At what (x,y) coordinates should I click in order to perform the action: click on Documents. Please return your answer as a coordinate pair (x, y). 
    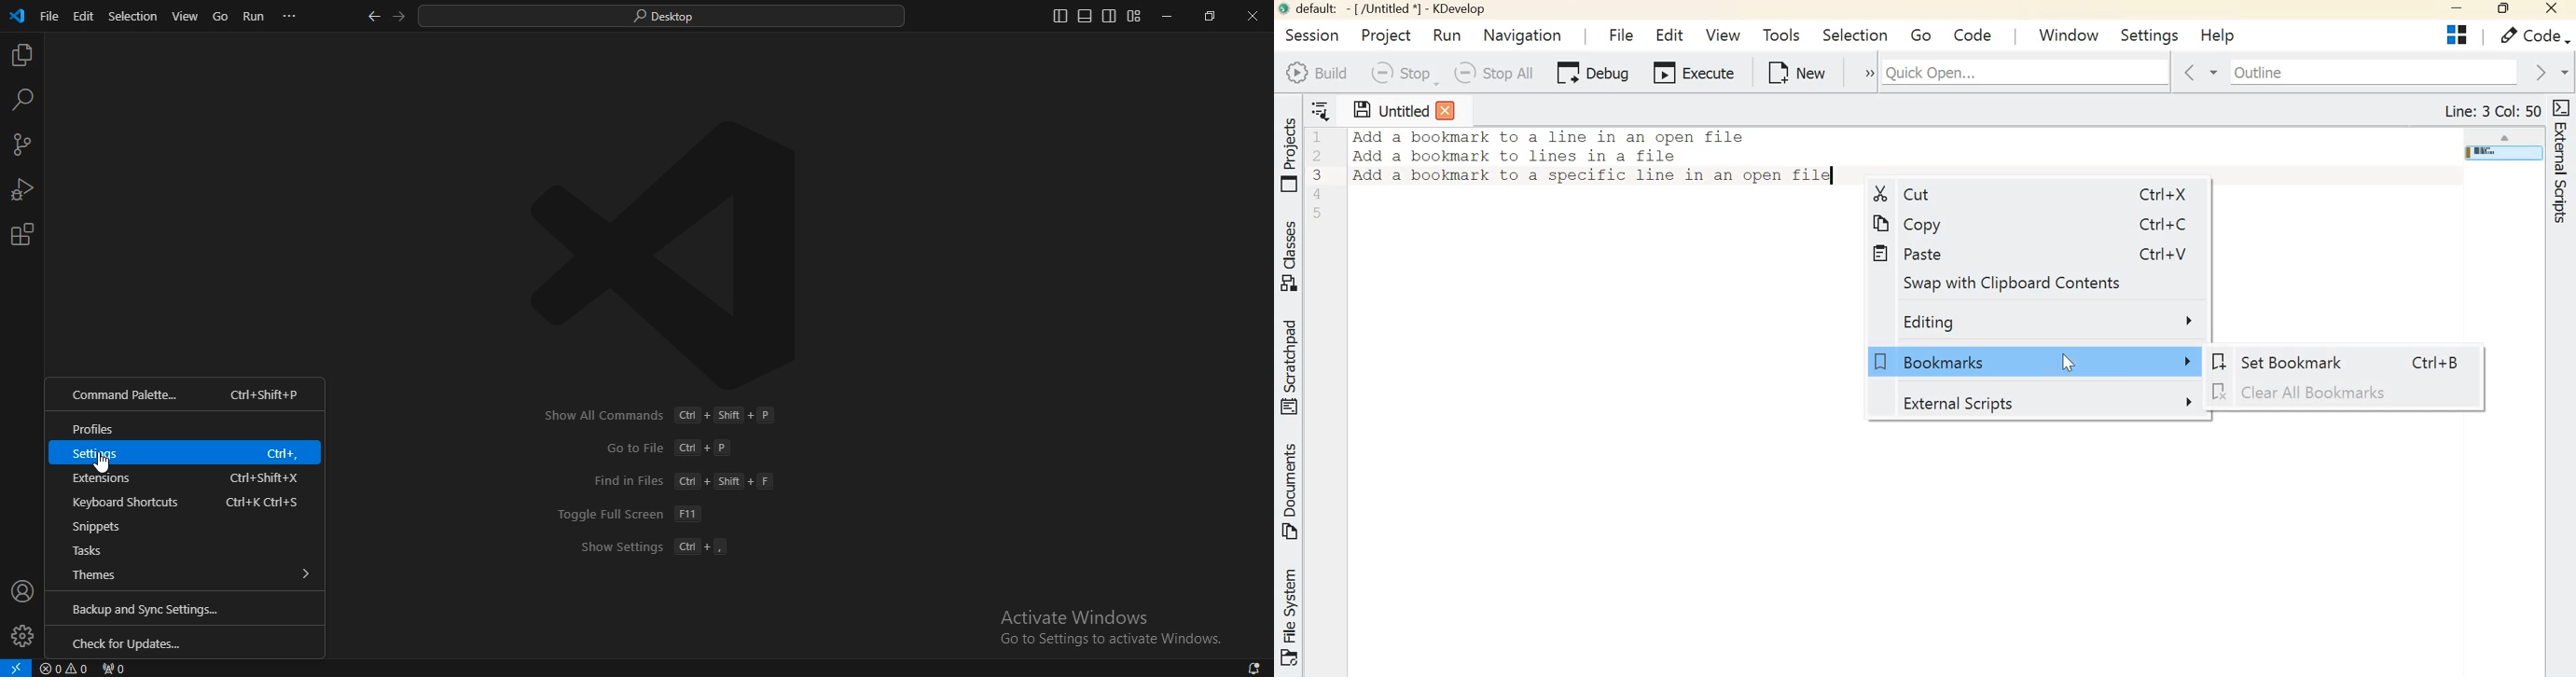
    Looking at the image, I should click on (1288, 495).